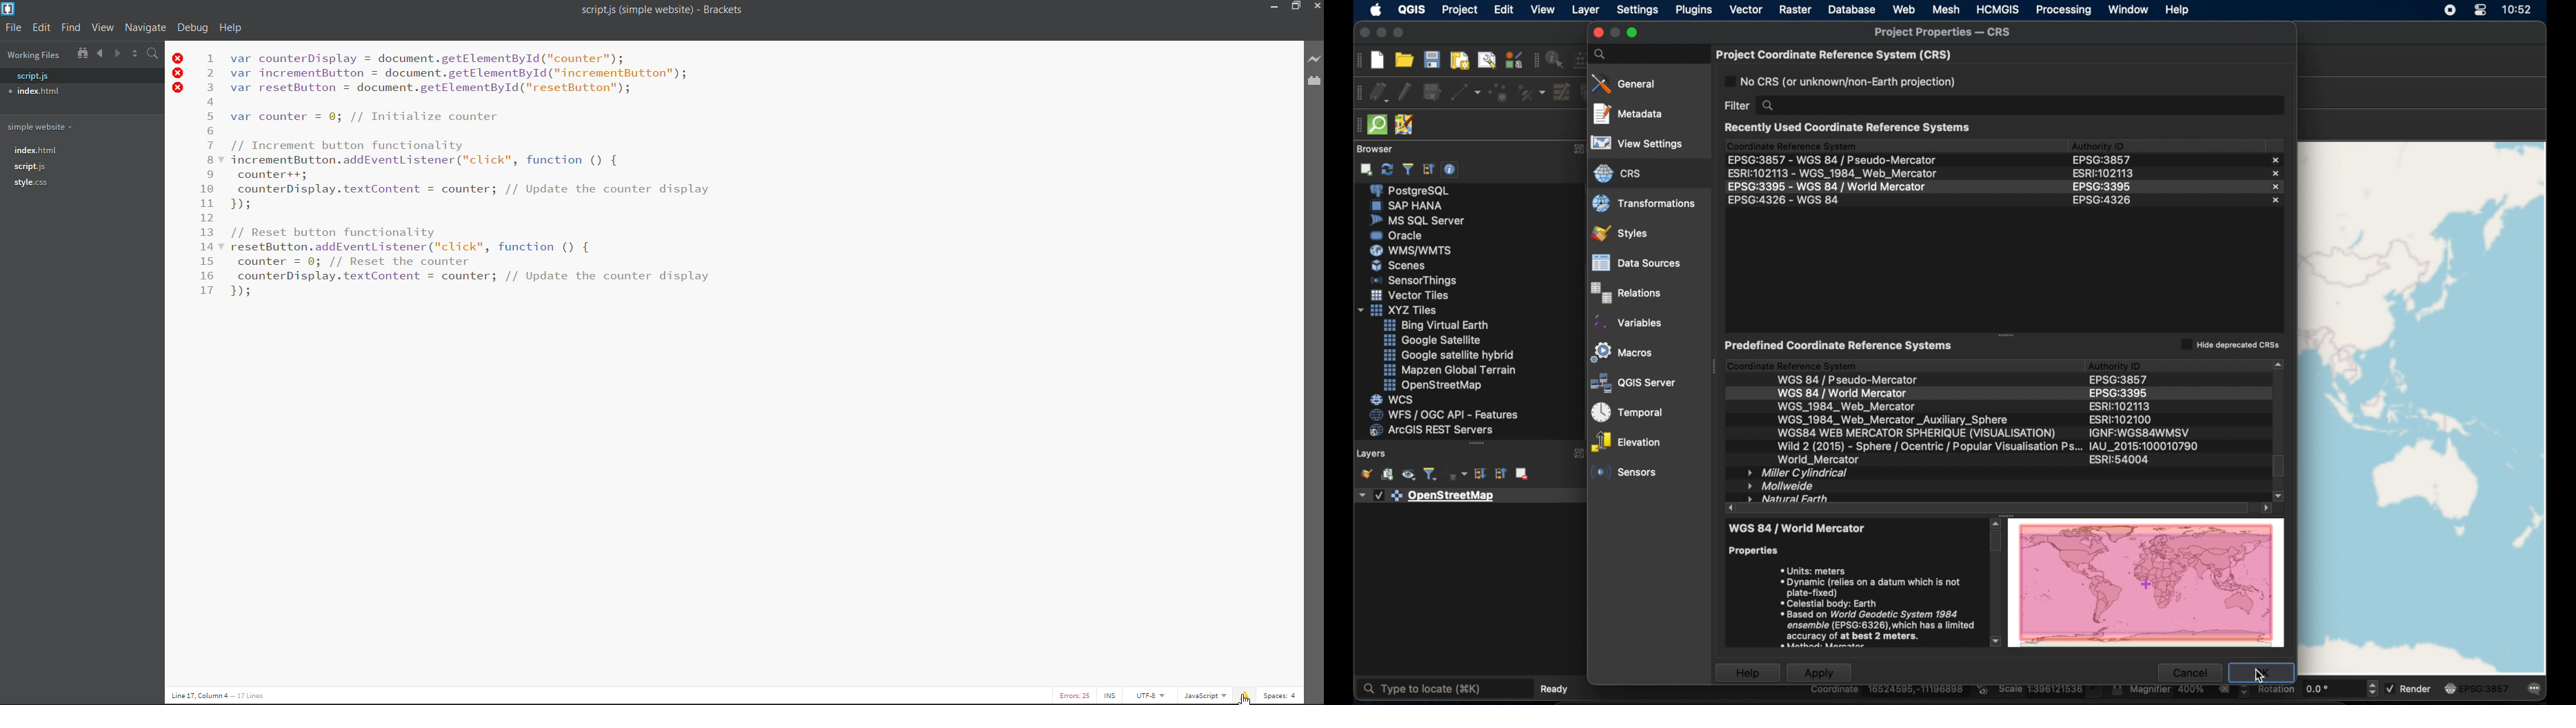 This screenshot has width=2576, height=728. I want to click on project toolbar, so click(1356, 60).